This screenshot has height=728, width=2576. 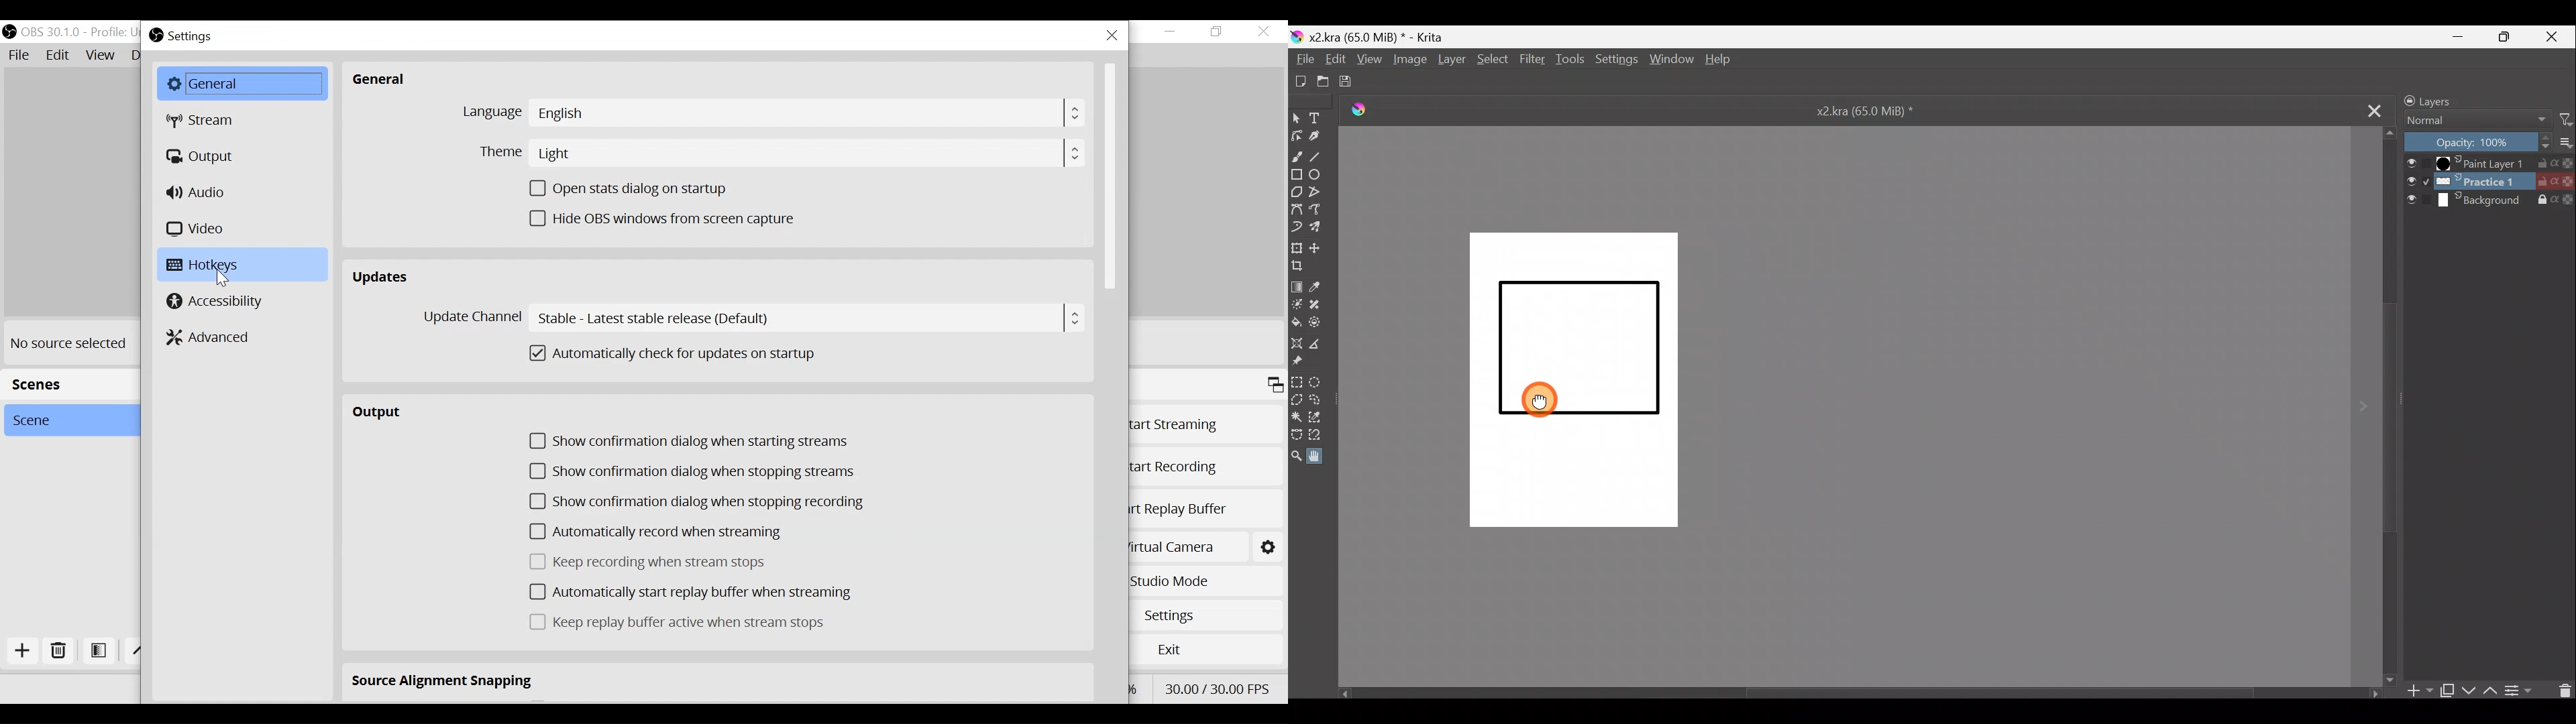 What do you see at coordinates (1319, 210) in the screenshot?
I see `Freehand path tool` at bounding box center [1319, 210].